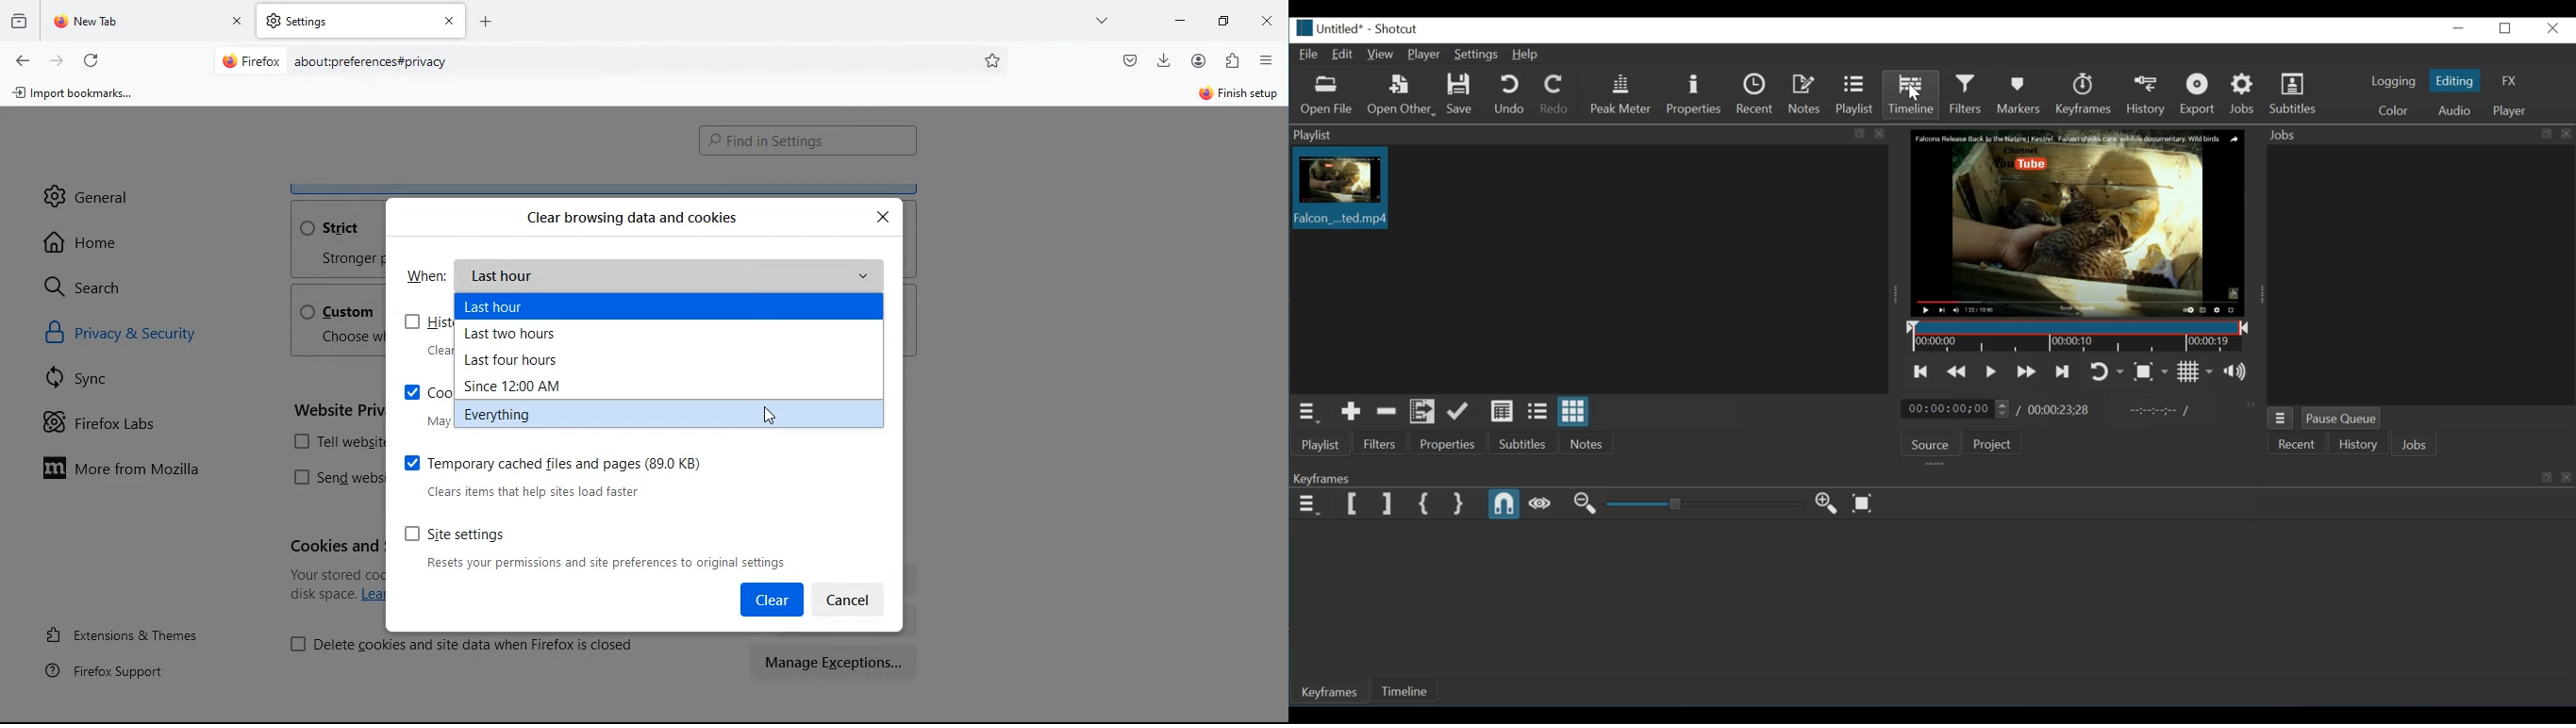 Image resolution: width=2576 pixels, height=728 pixels. I want to click on more, so click(1105, 20).